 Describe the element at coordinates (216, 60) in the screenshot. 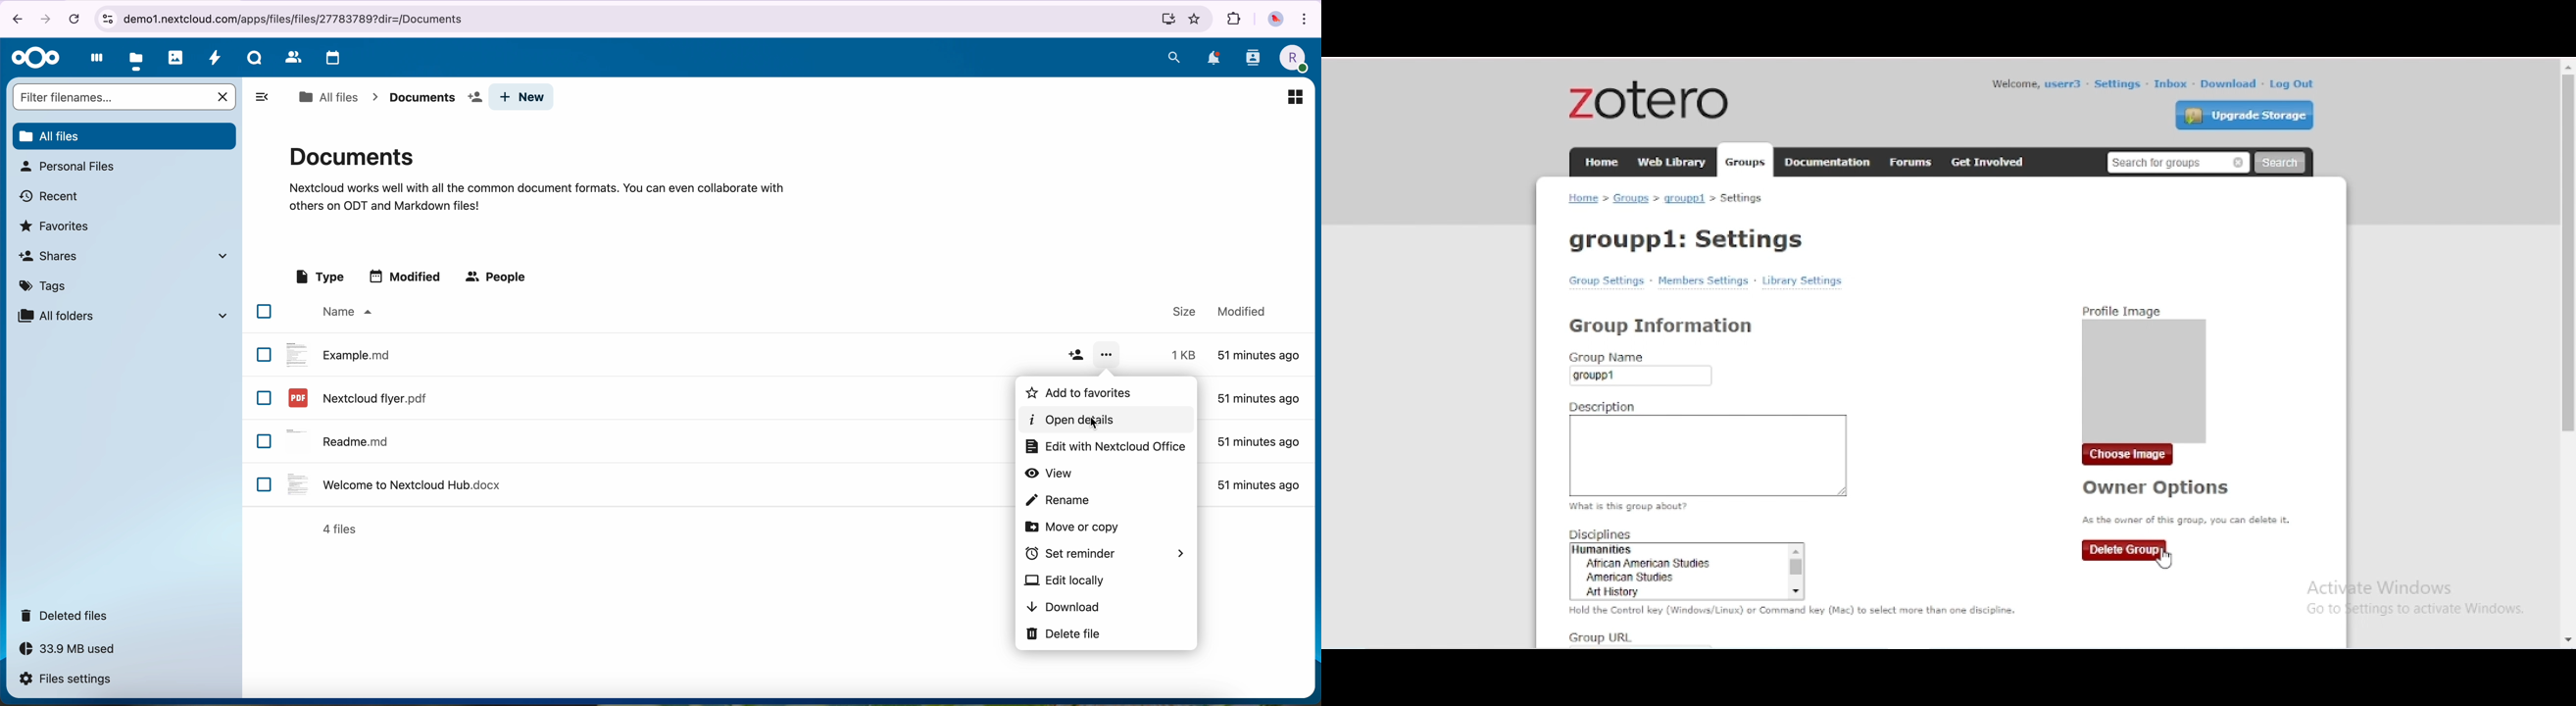

I see `activity` at that location.